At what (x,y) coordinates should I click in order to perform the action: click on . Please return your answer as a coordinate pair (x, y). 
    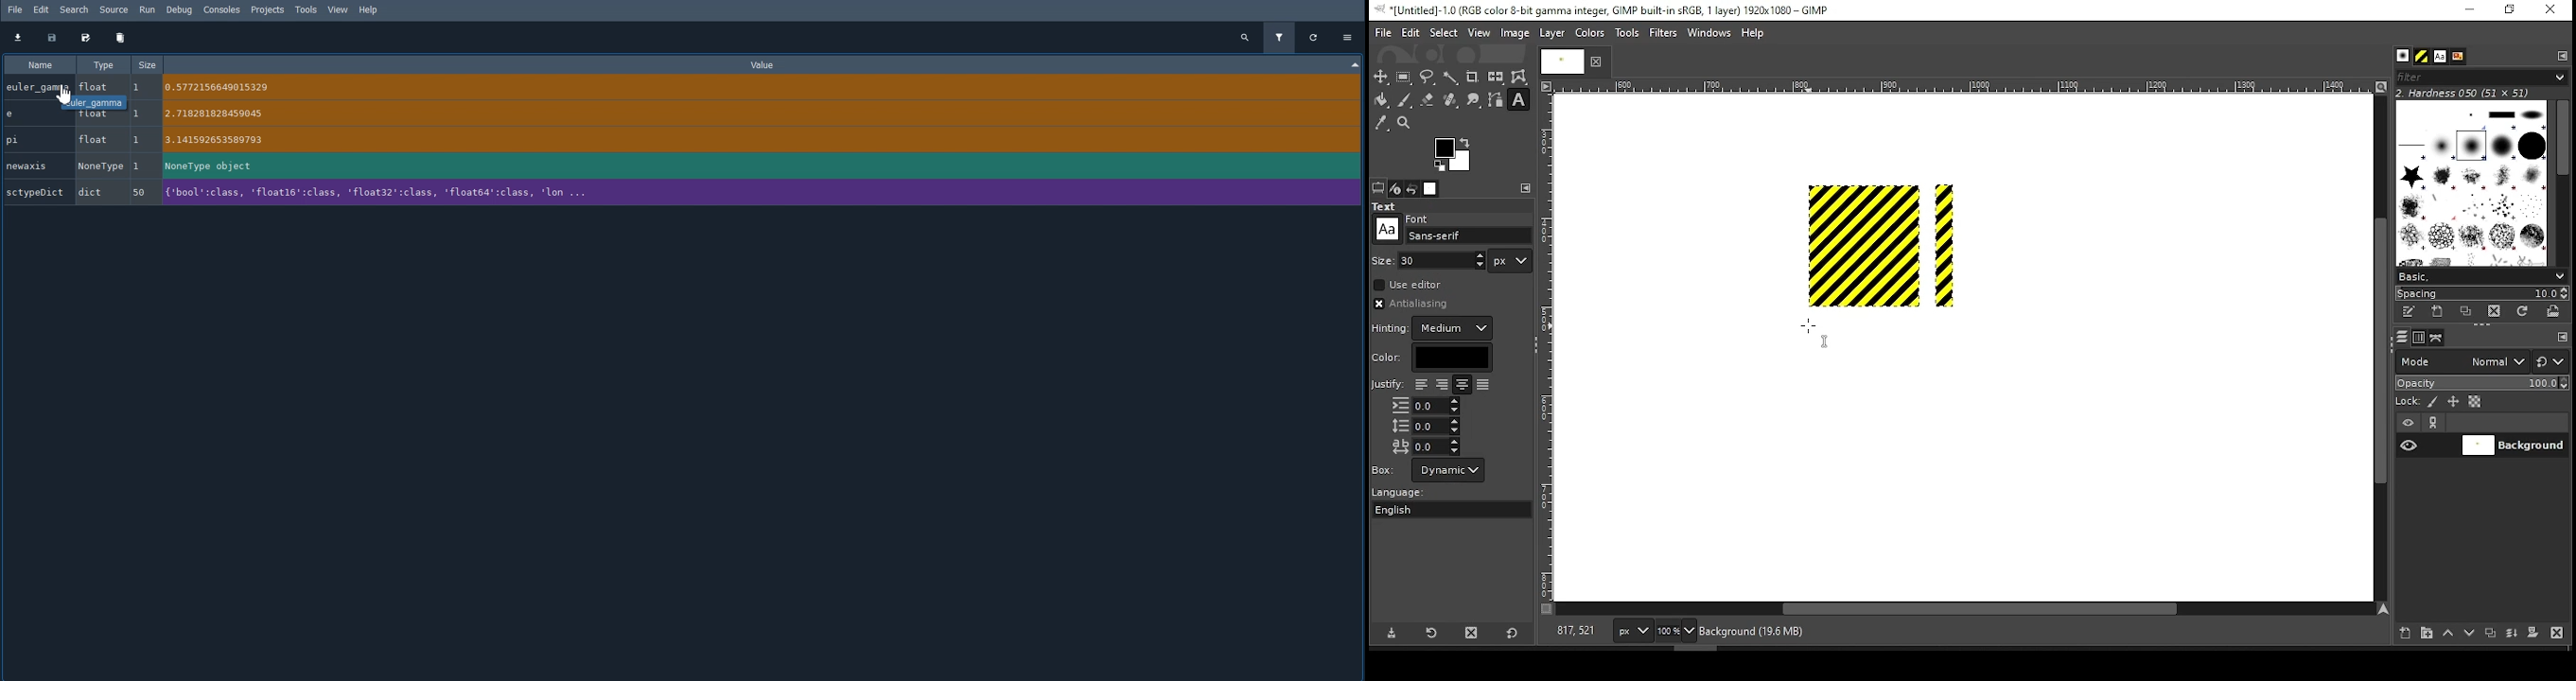
    Looking at the image, I should click on (1387, 229).